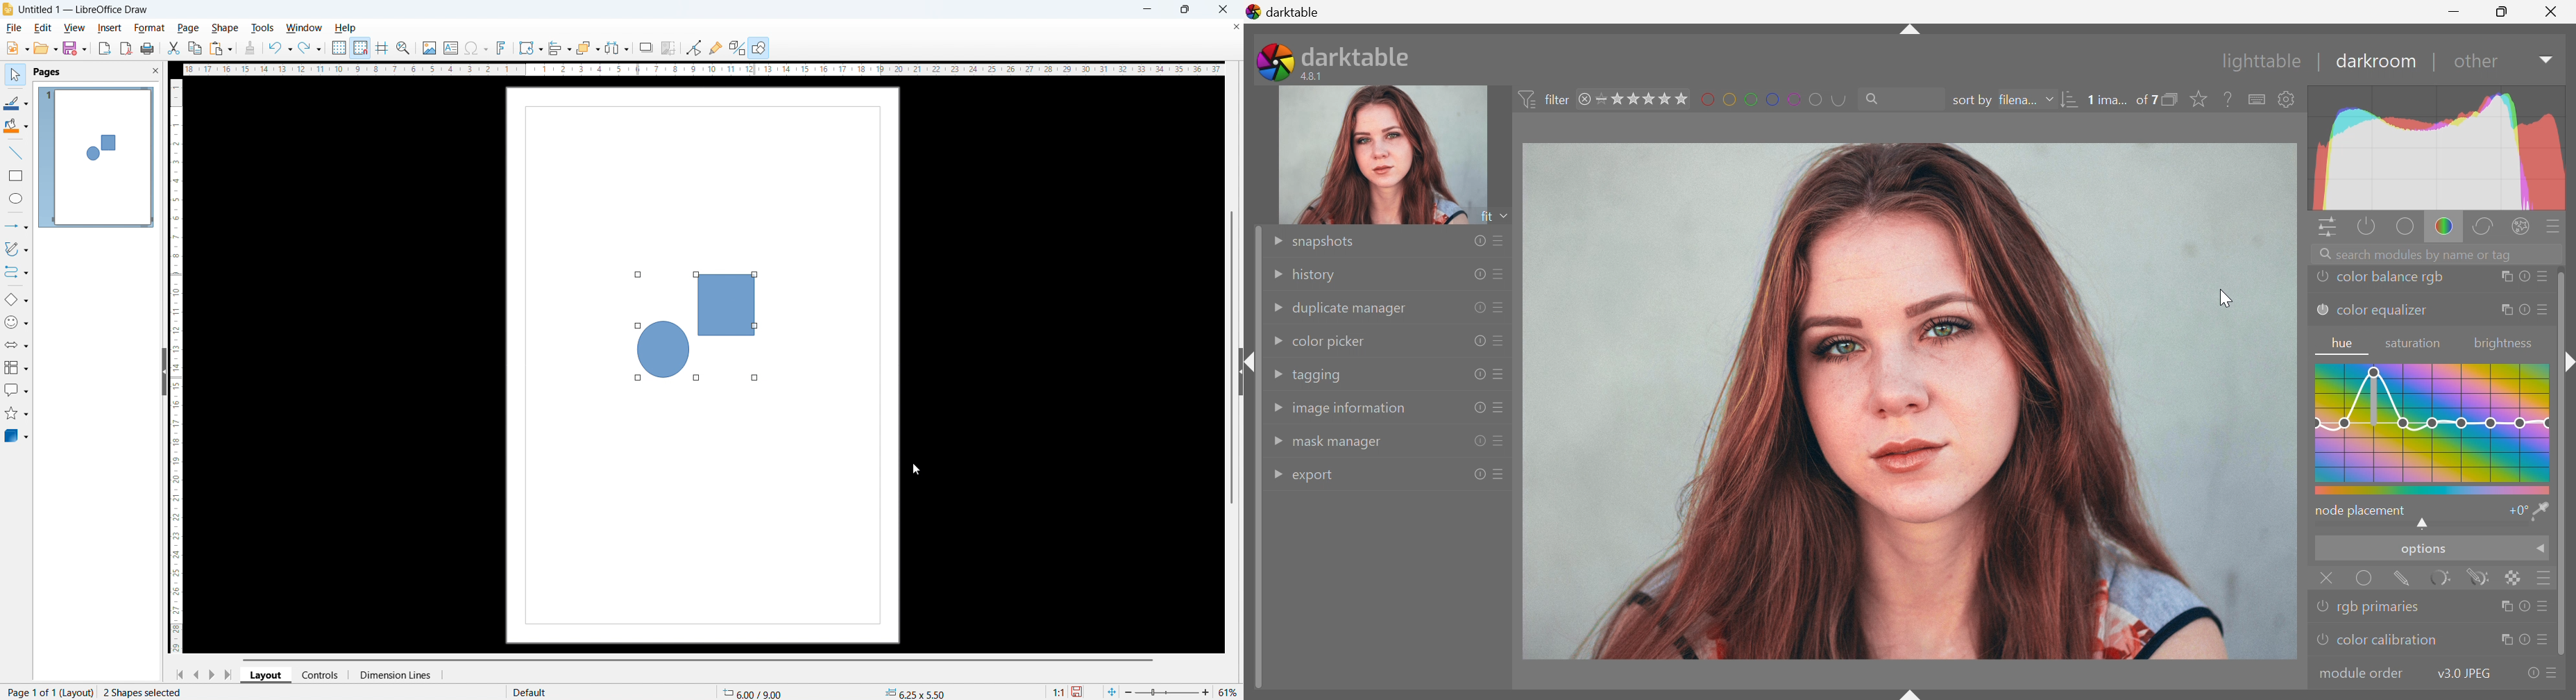 This screenshot has width=2576, height=700. Describe the element at coordinates (2475, 63) in the screenshot. I see `other` at that location.